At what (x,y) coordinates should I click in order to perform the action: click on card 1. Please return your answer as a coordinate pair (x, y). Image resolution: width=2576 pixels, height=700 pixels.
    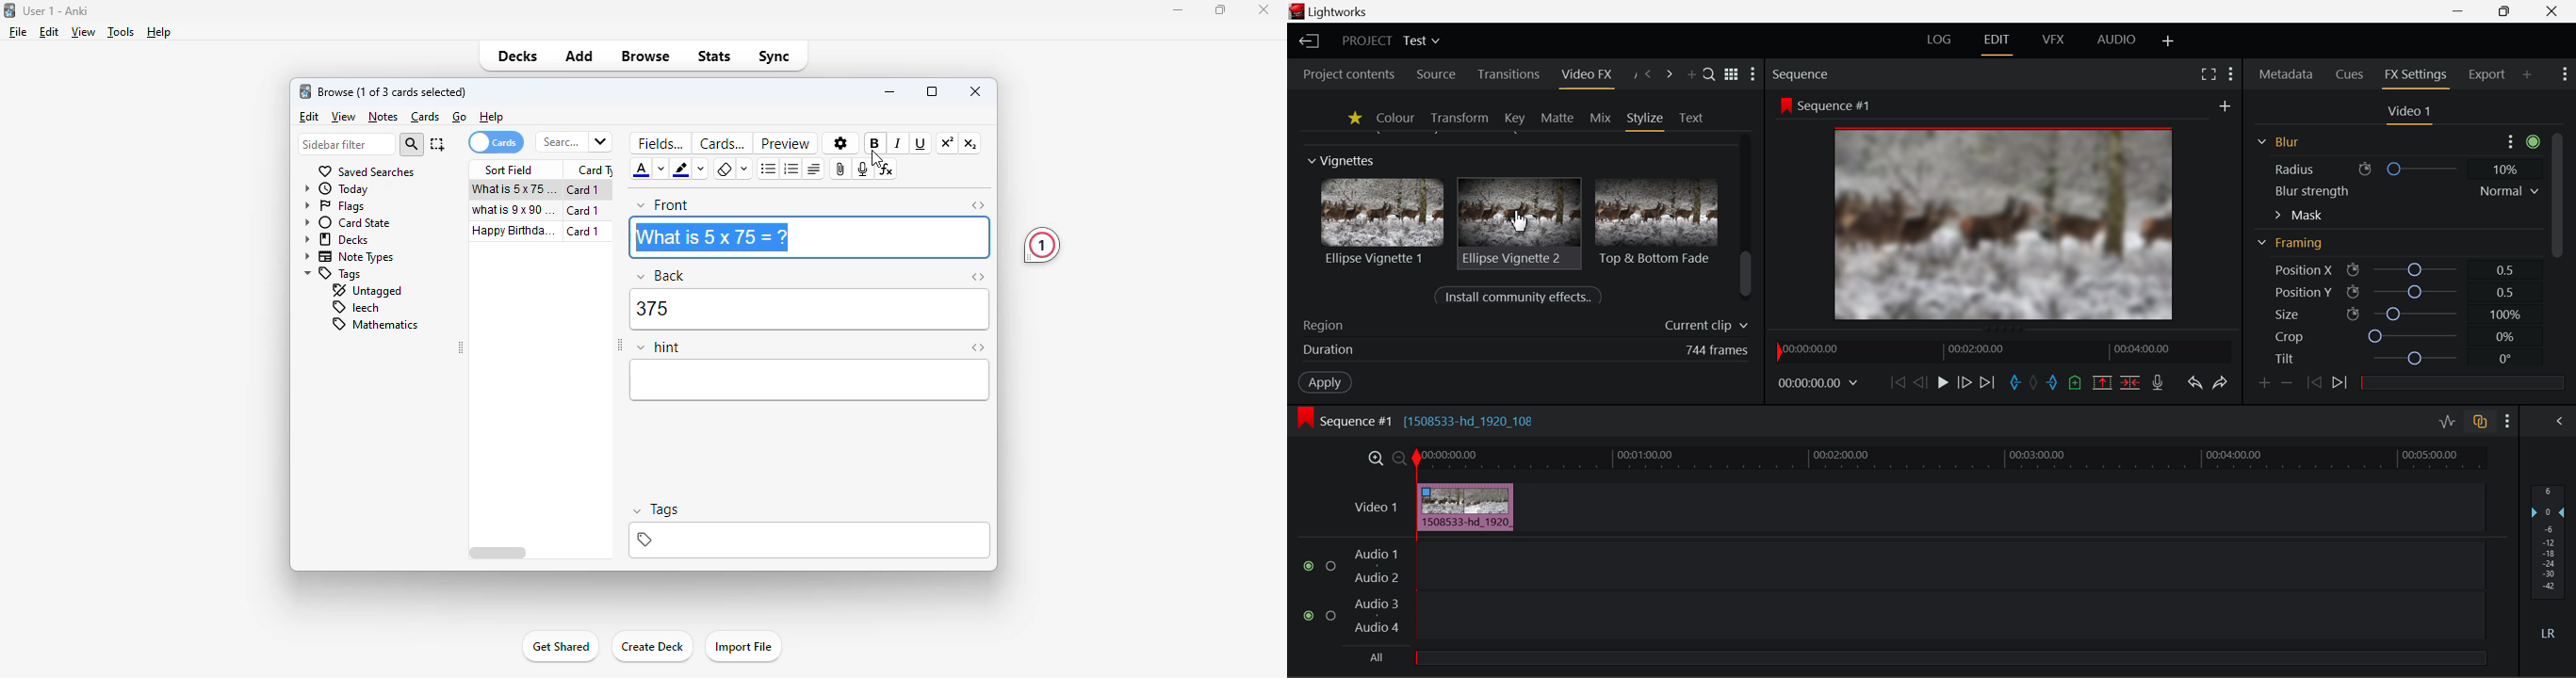
    Looking at the image, I should click on (584, 211).